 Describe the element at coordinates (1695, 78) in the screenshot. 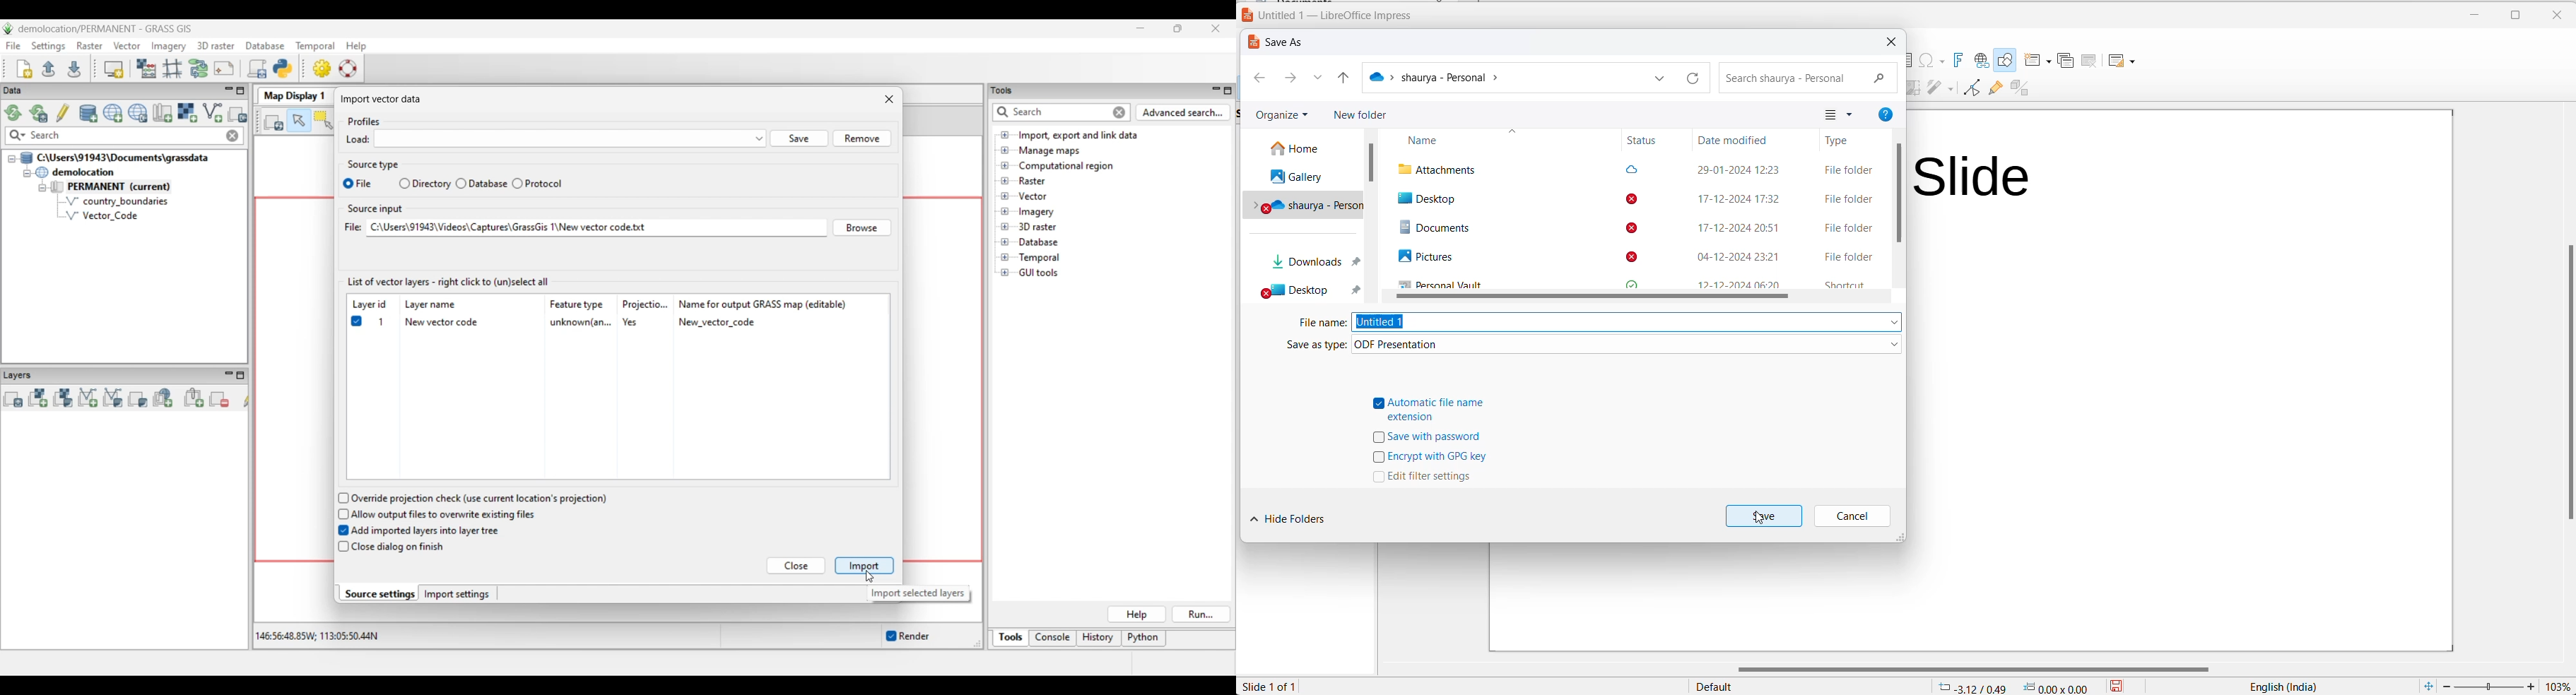

I see `refresh` at that location.